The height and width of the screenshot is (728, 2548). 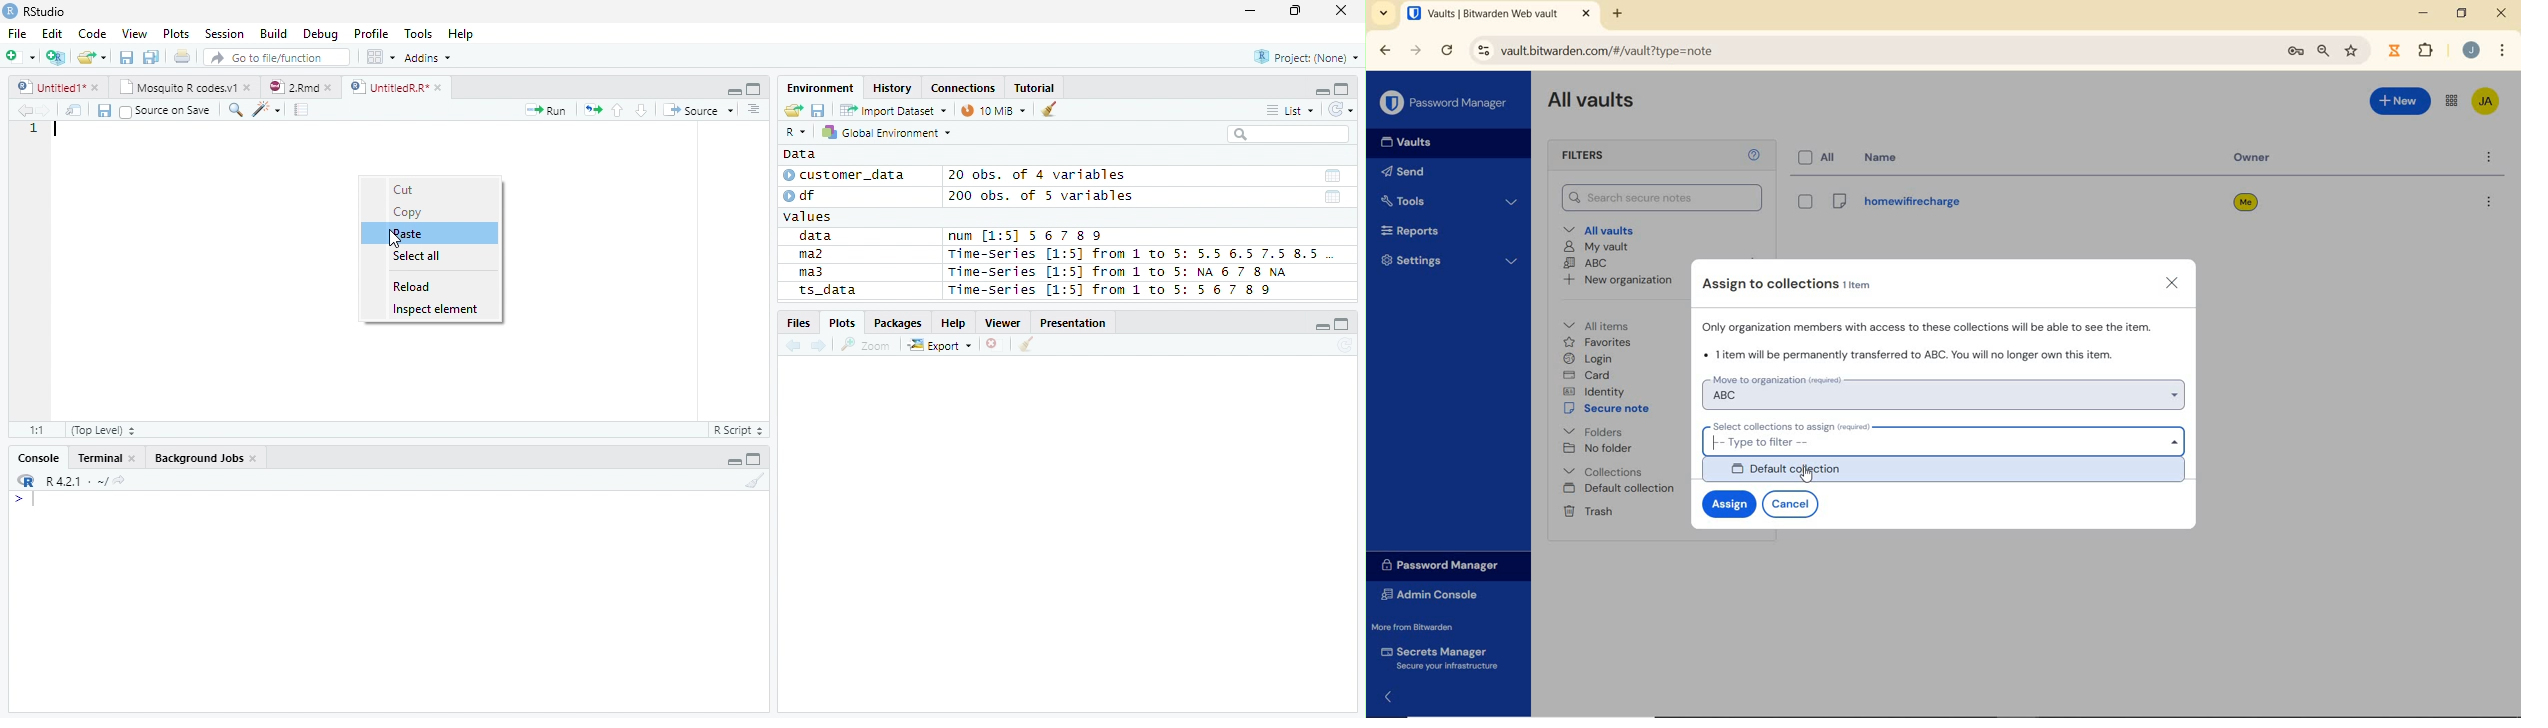 What do you see at coordinates (2503, 50) in the screenshot?
I see `customize Google chrome` at bounding box center [2503, 50].